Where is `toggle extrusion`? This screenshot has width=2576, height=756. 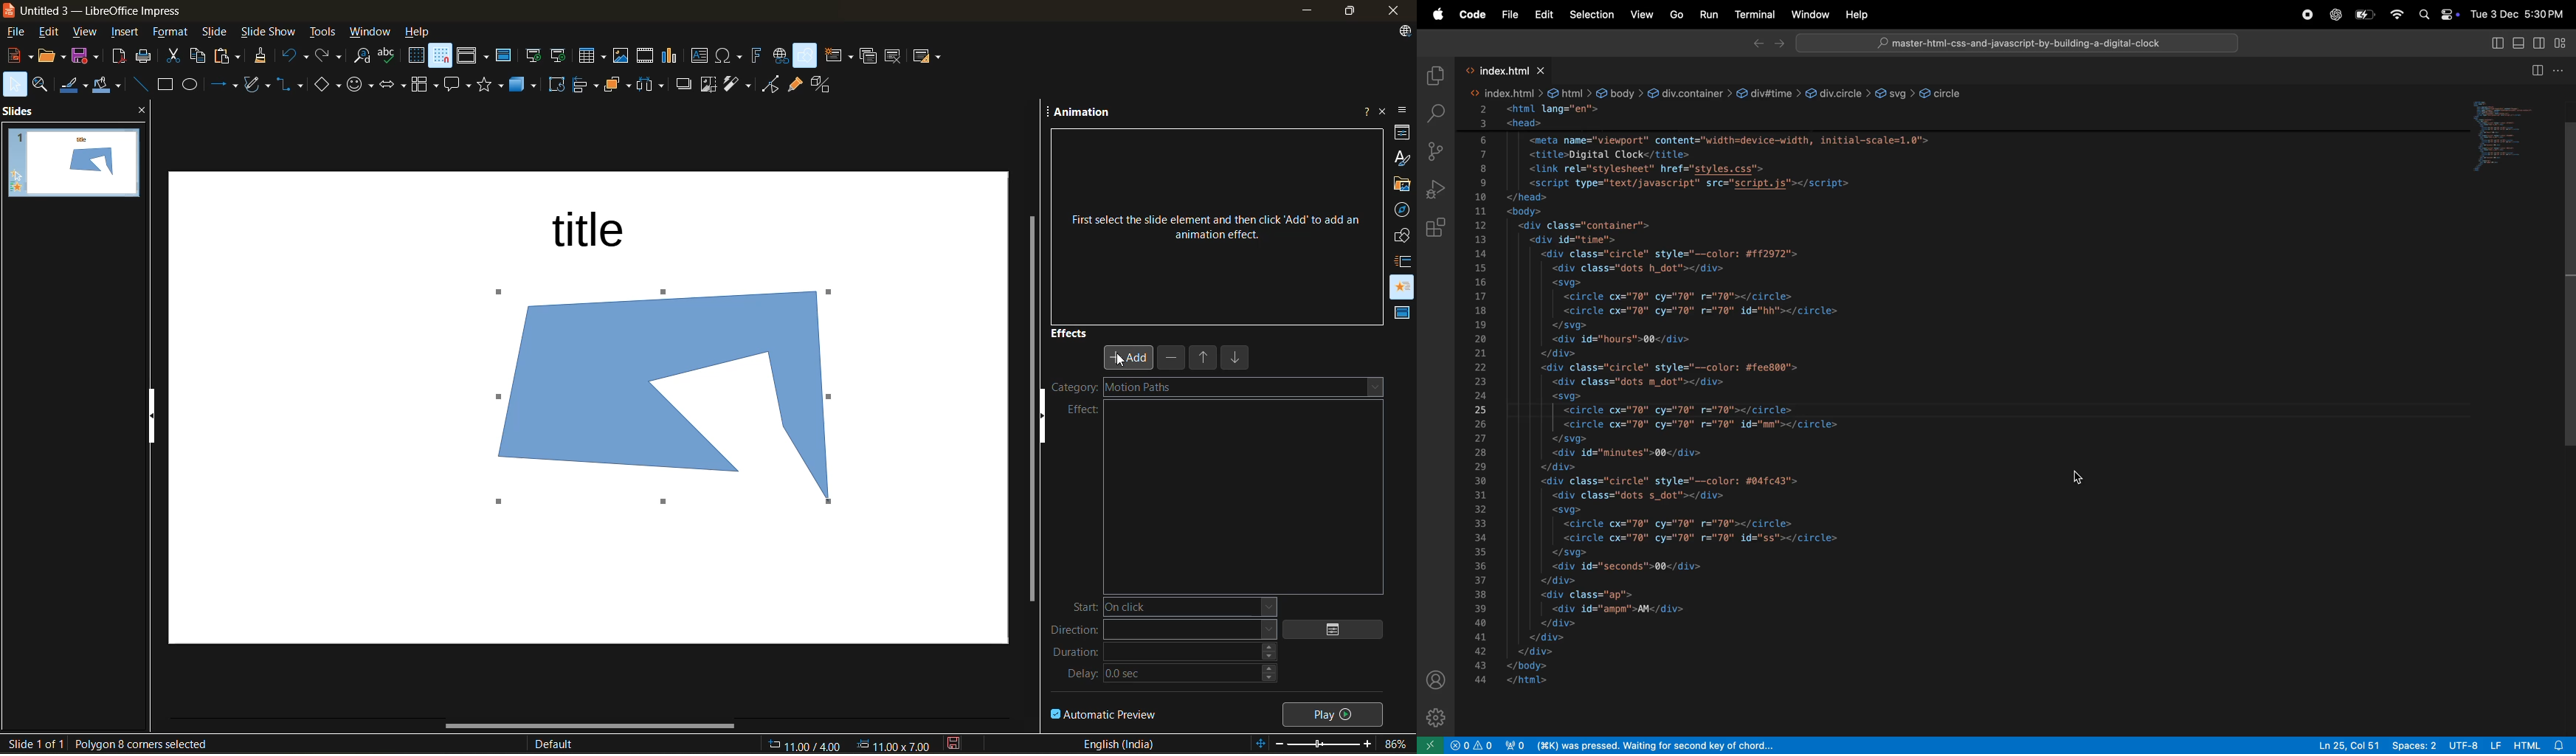 toggle extrusion is located at coordinates (821, 85).